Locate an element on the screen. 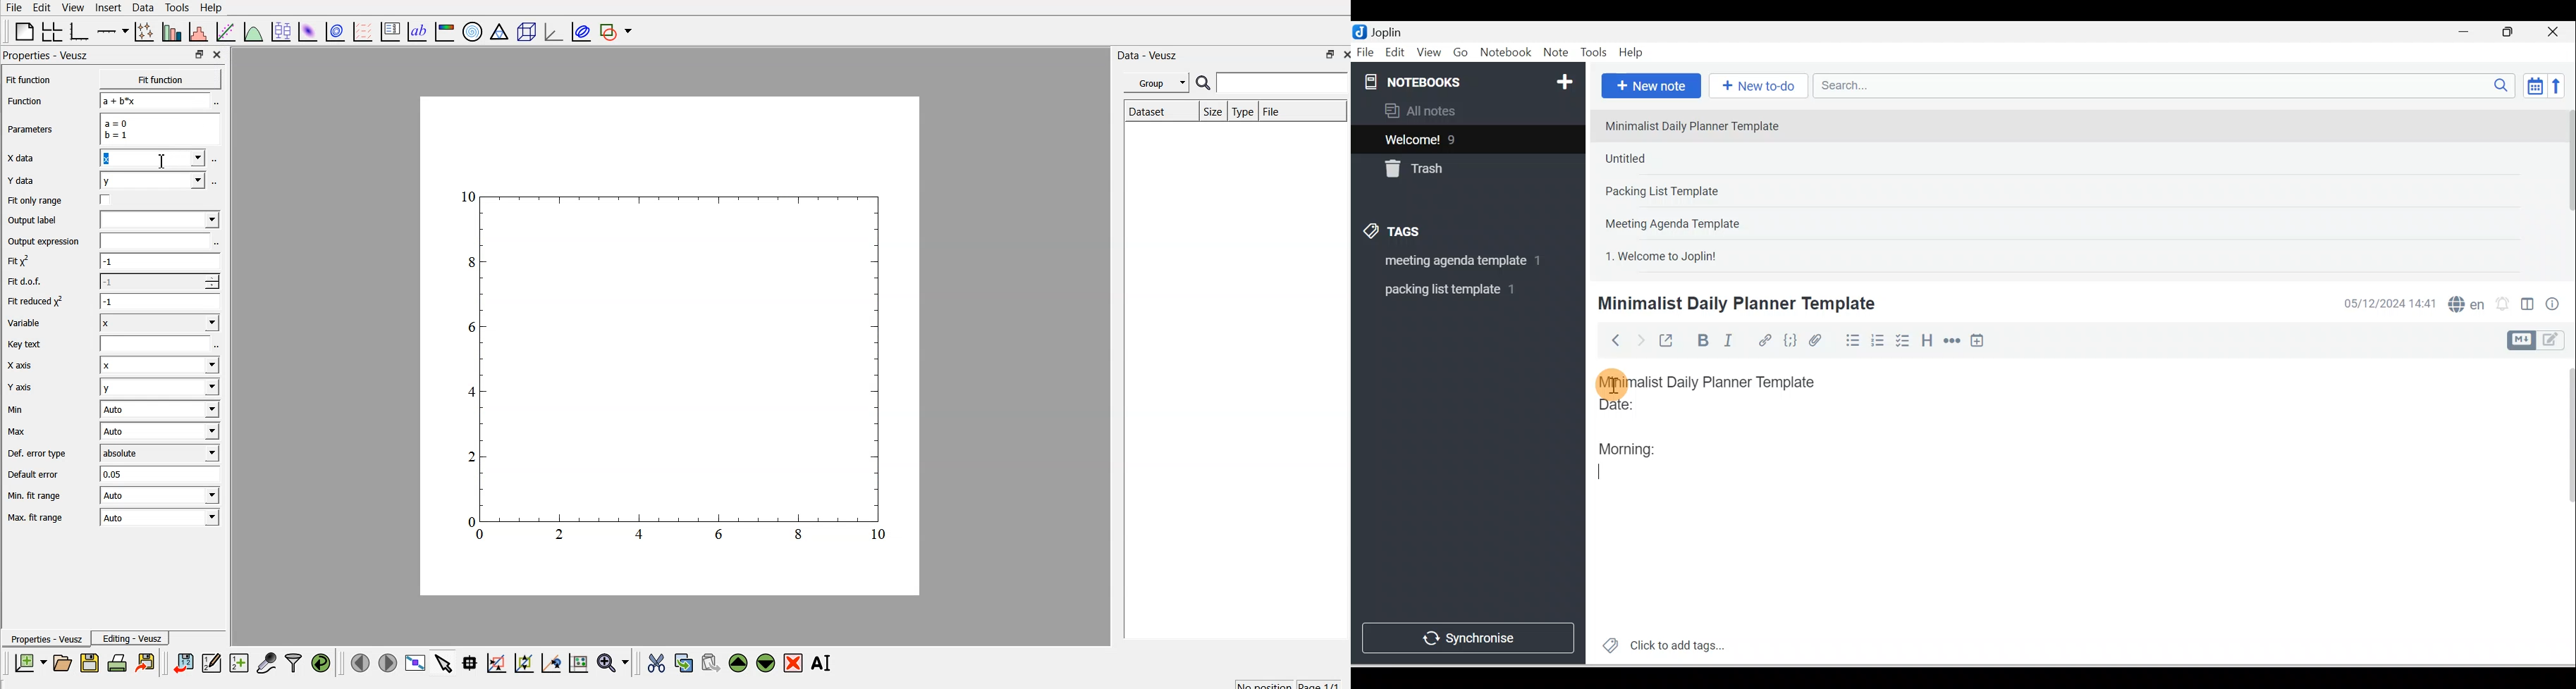 The height and width of the screenshot is (700, 2576). Note 5 is located at coordinates (1708, 255).